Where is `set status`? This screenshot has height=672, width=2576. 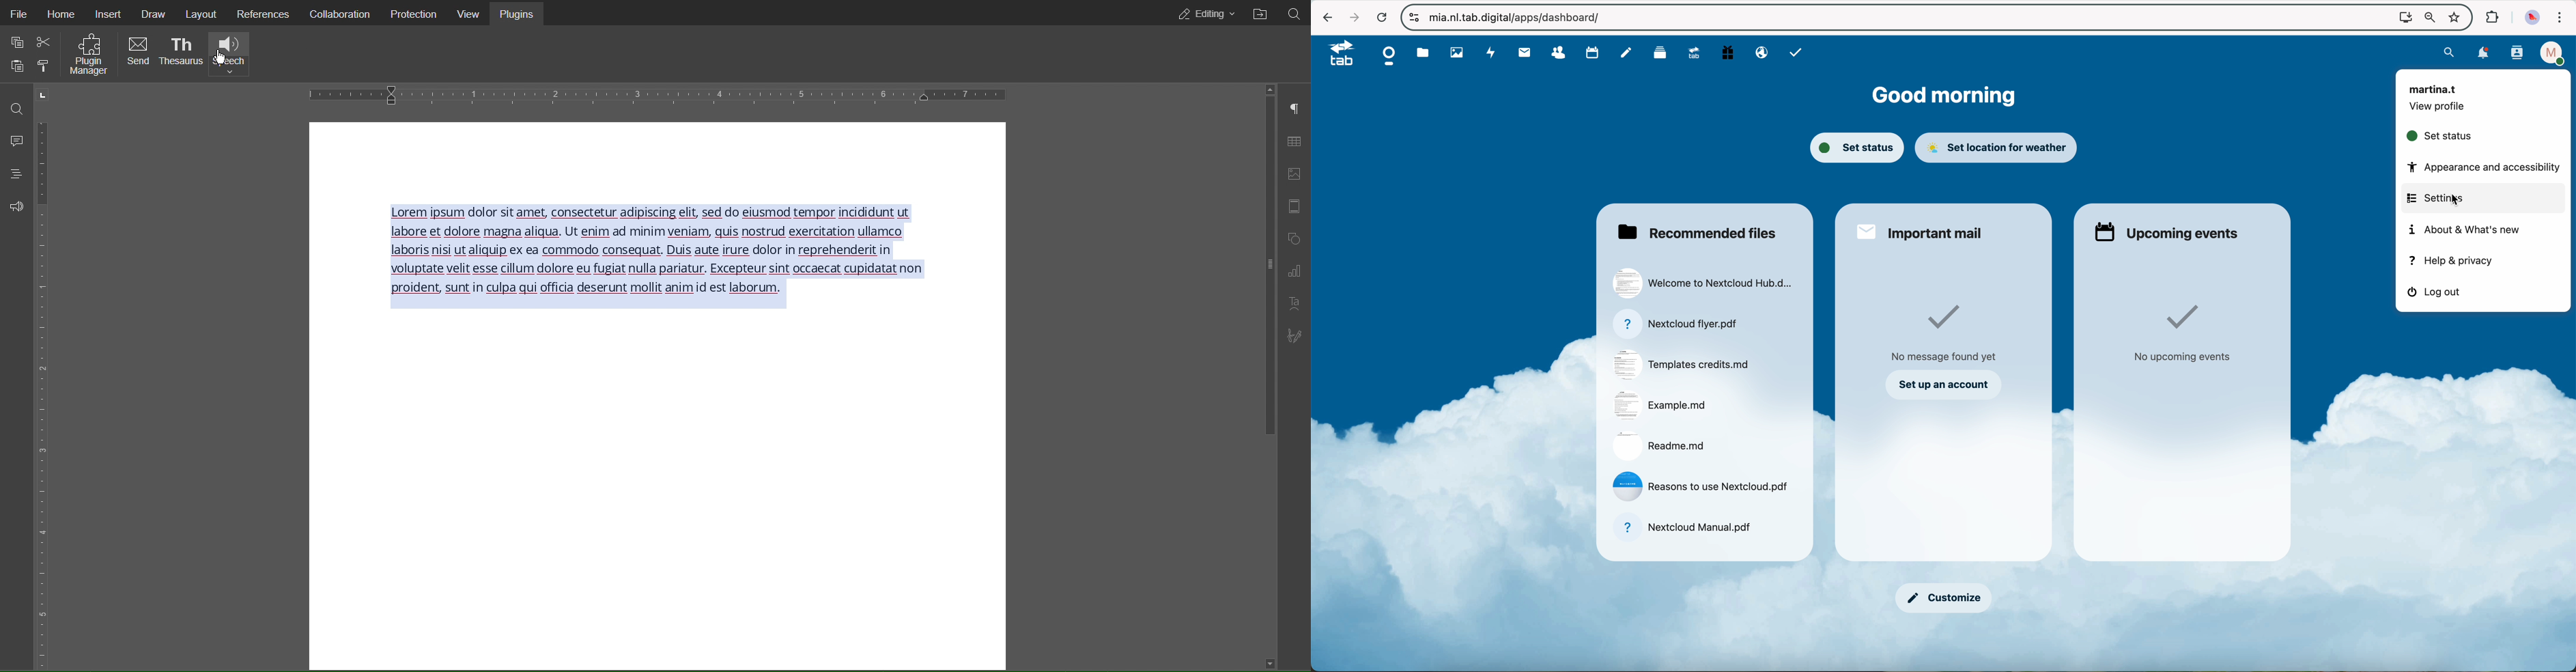 set status is located at coordinates (2440, 139).